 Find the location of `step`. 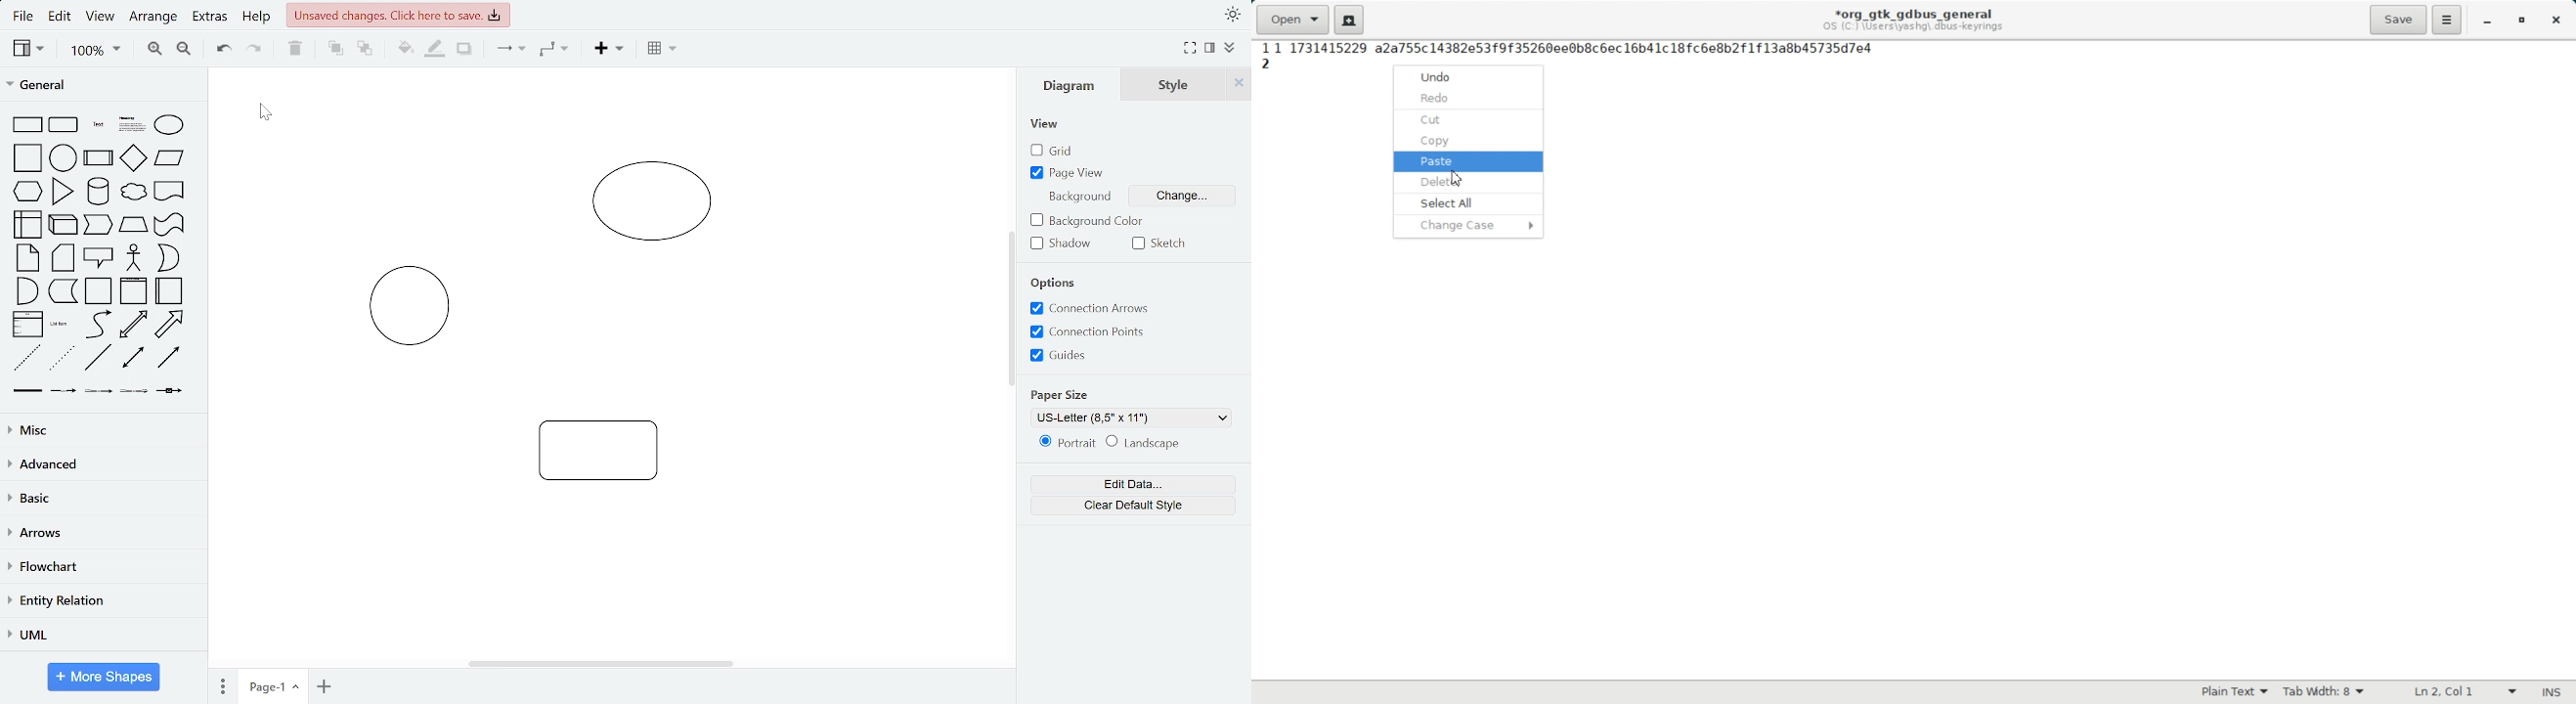

step is located at coordinates (98, 226).